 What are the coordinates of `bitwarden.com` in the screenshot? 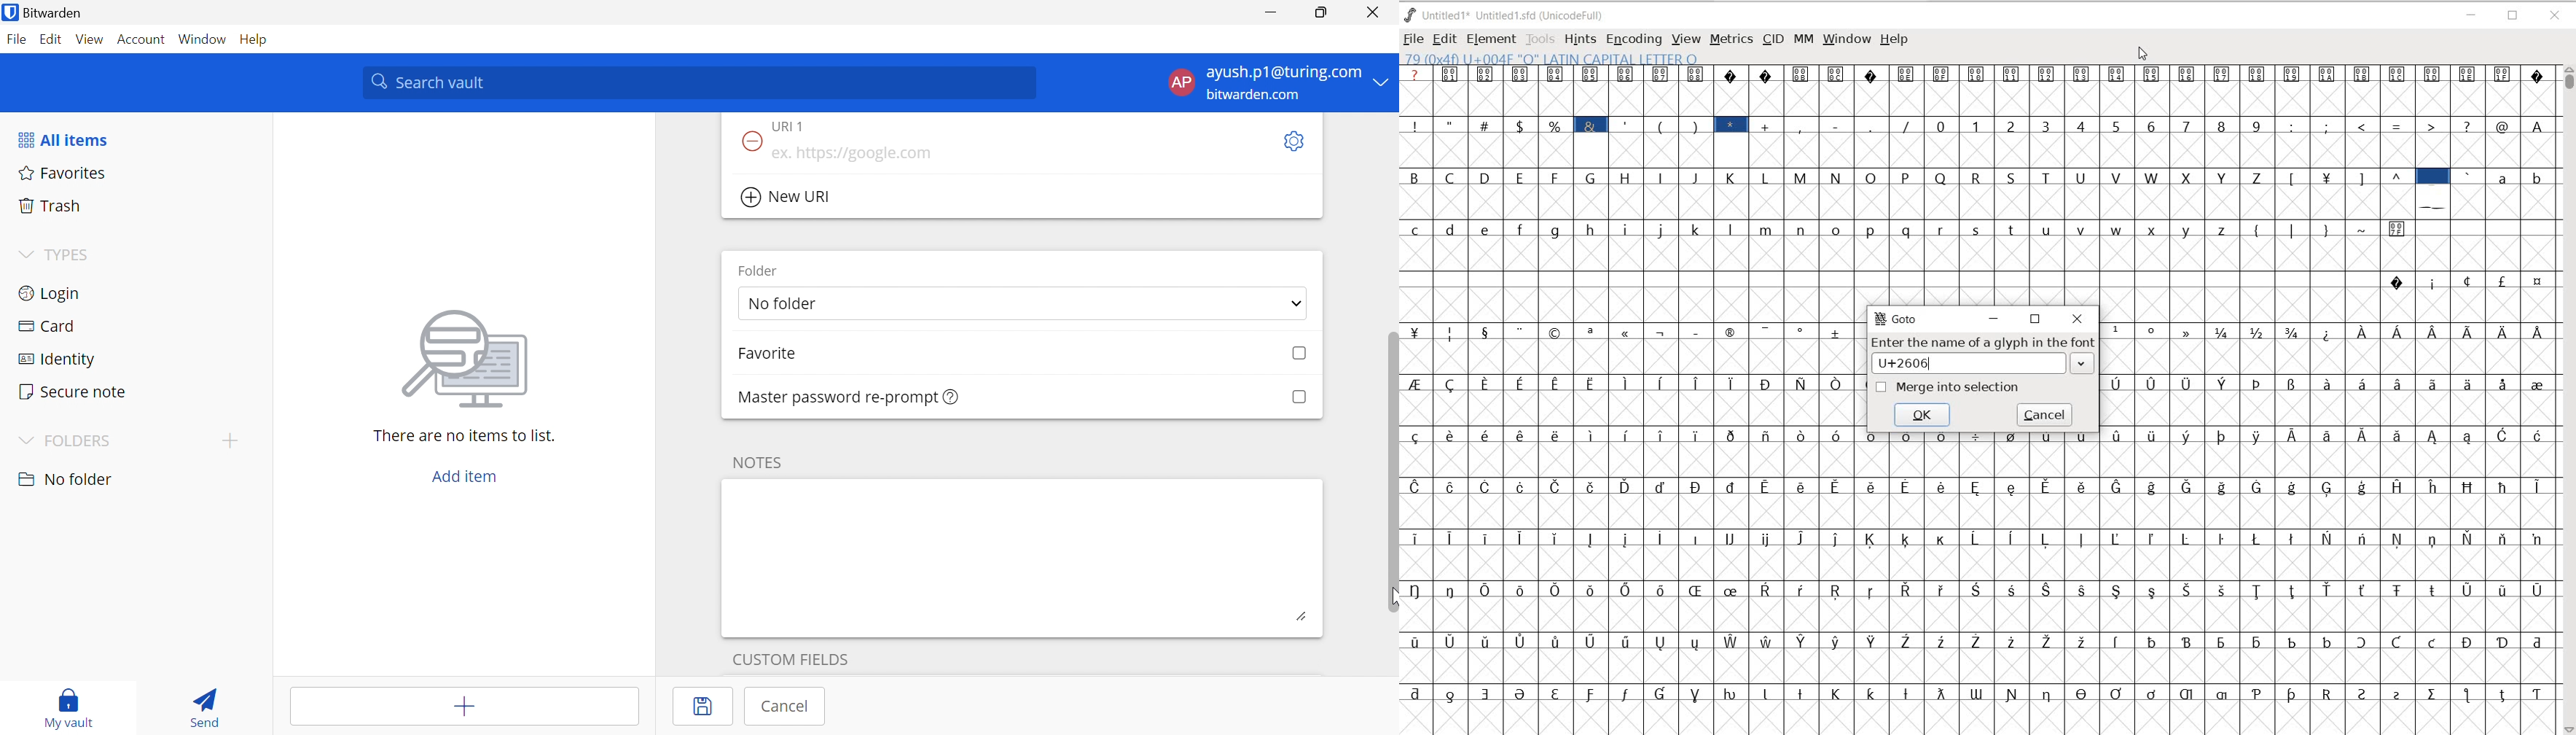 It's located at (1256, 96).